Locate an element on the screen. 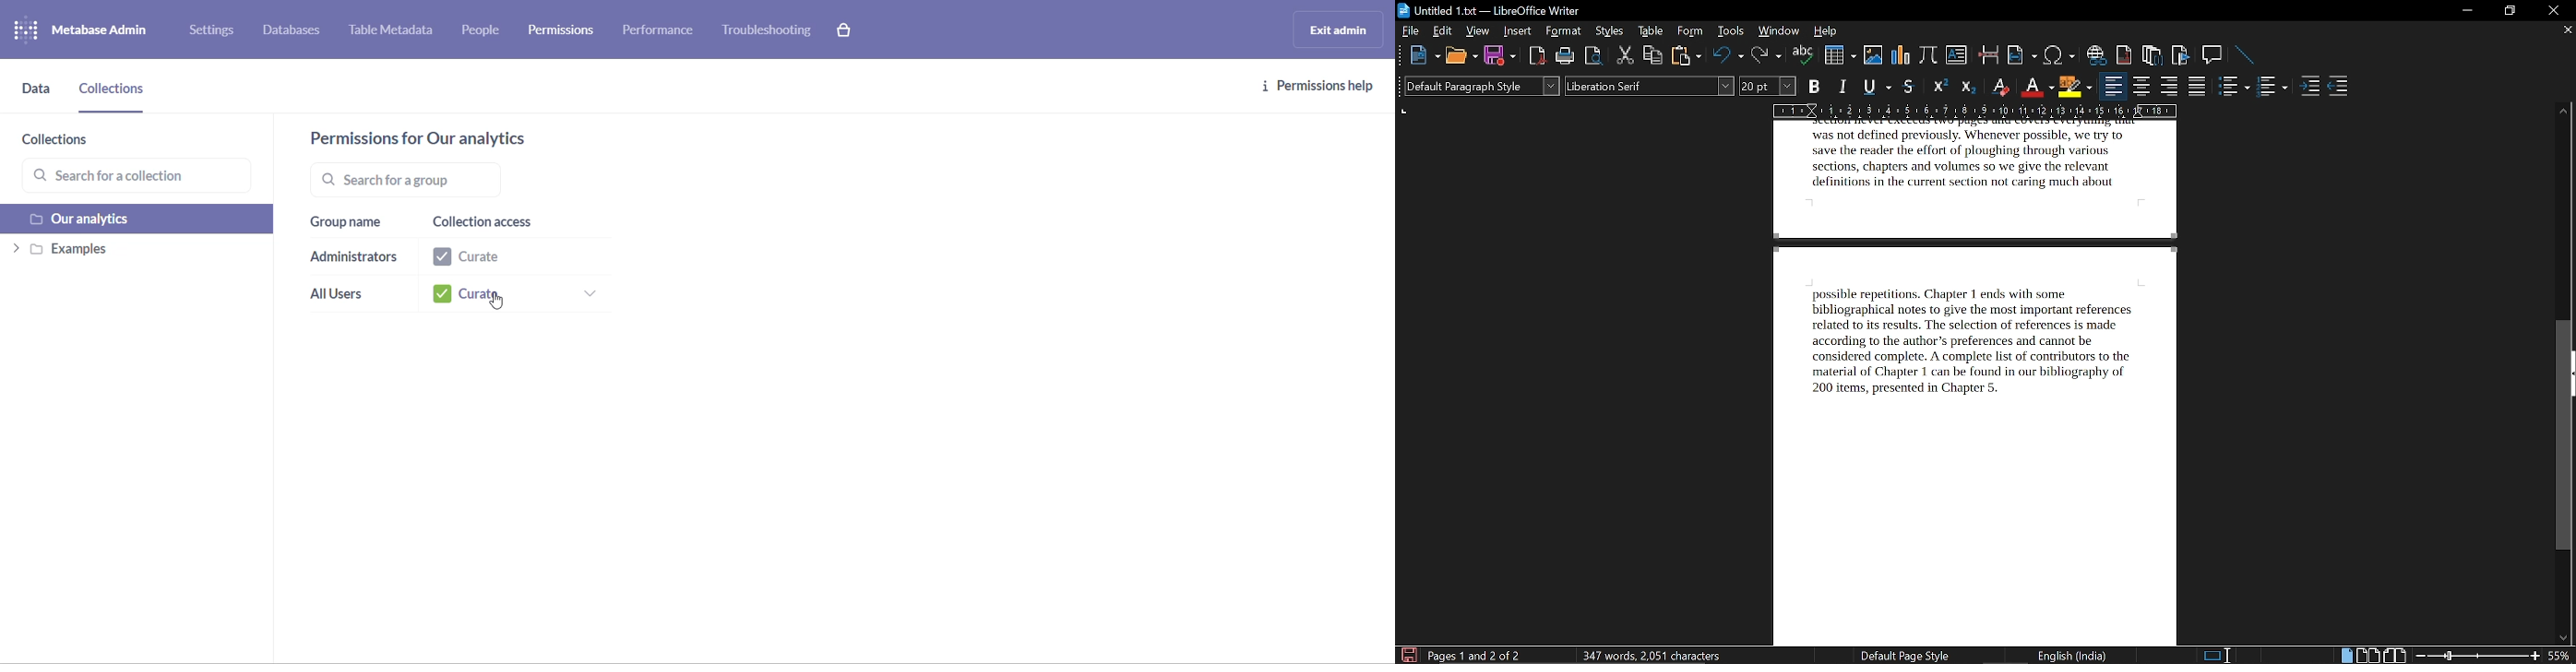  window is located at coordinates (1779, 30).